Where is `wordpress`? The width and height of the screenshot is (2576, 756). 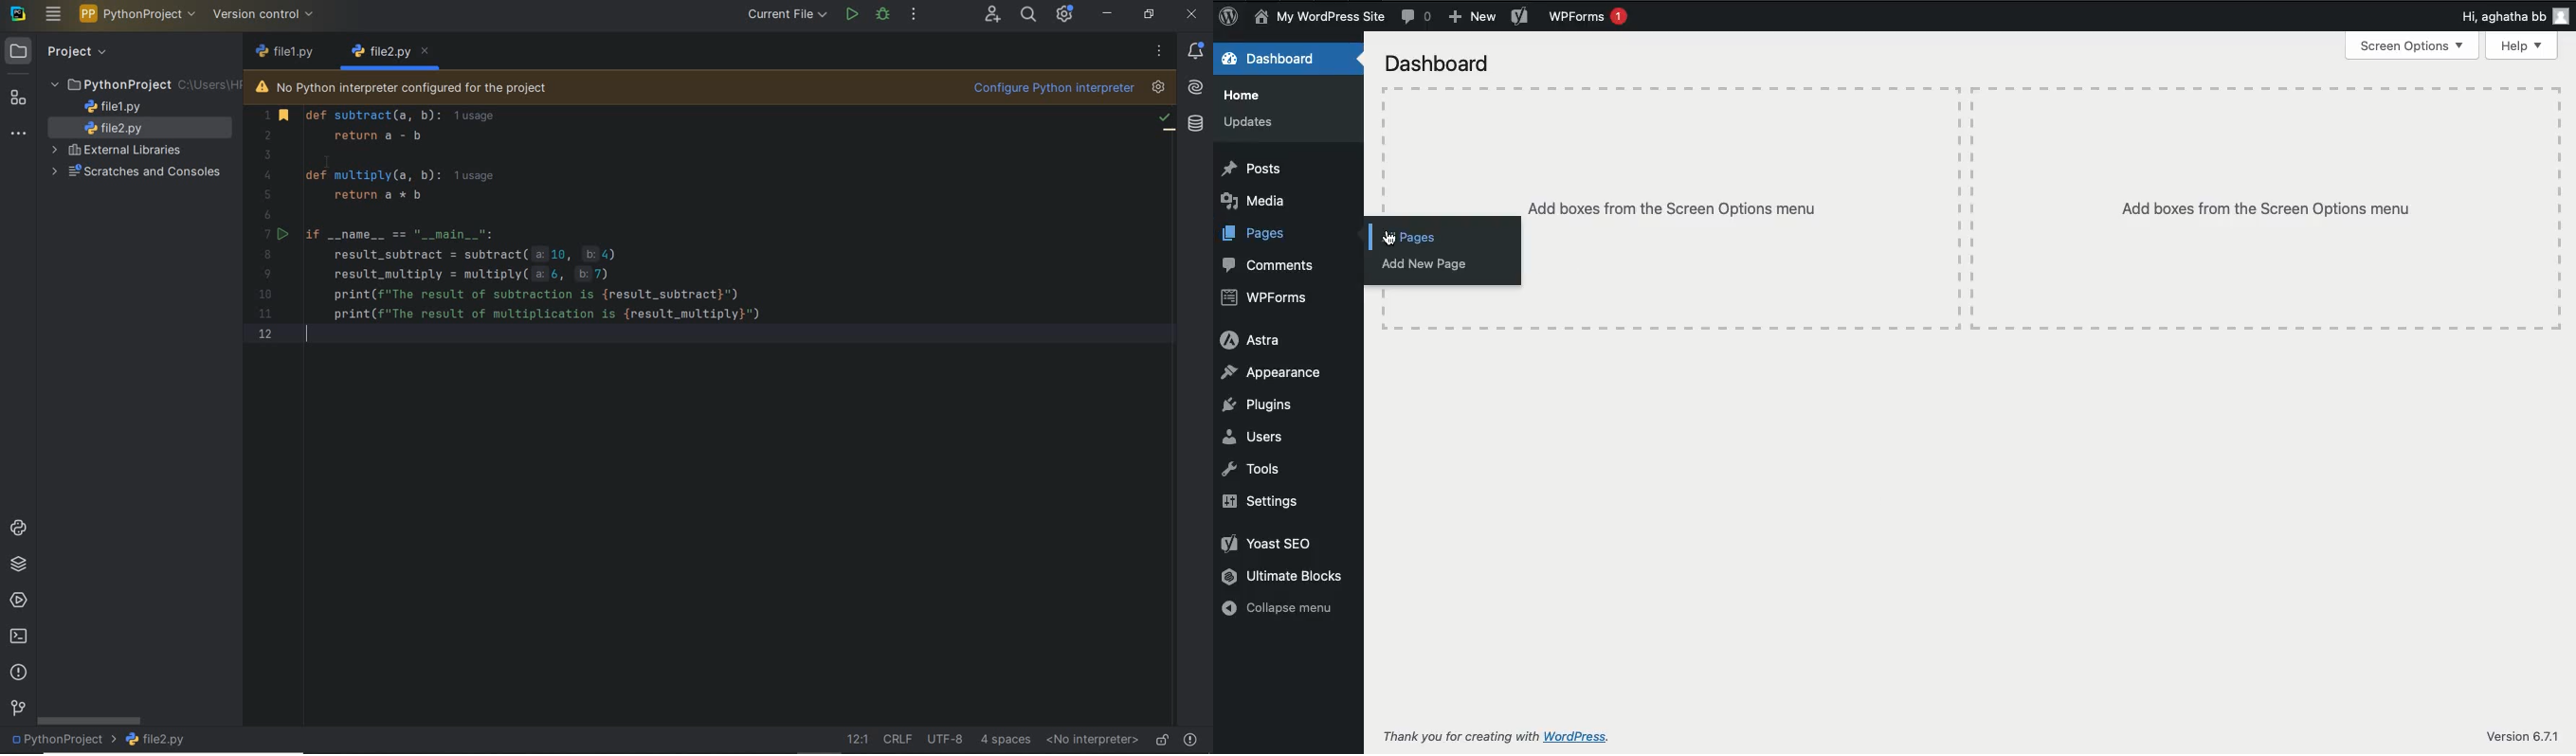 wordpress is located at coordinates (1580, 736).